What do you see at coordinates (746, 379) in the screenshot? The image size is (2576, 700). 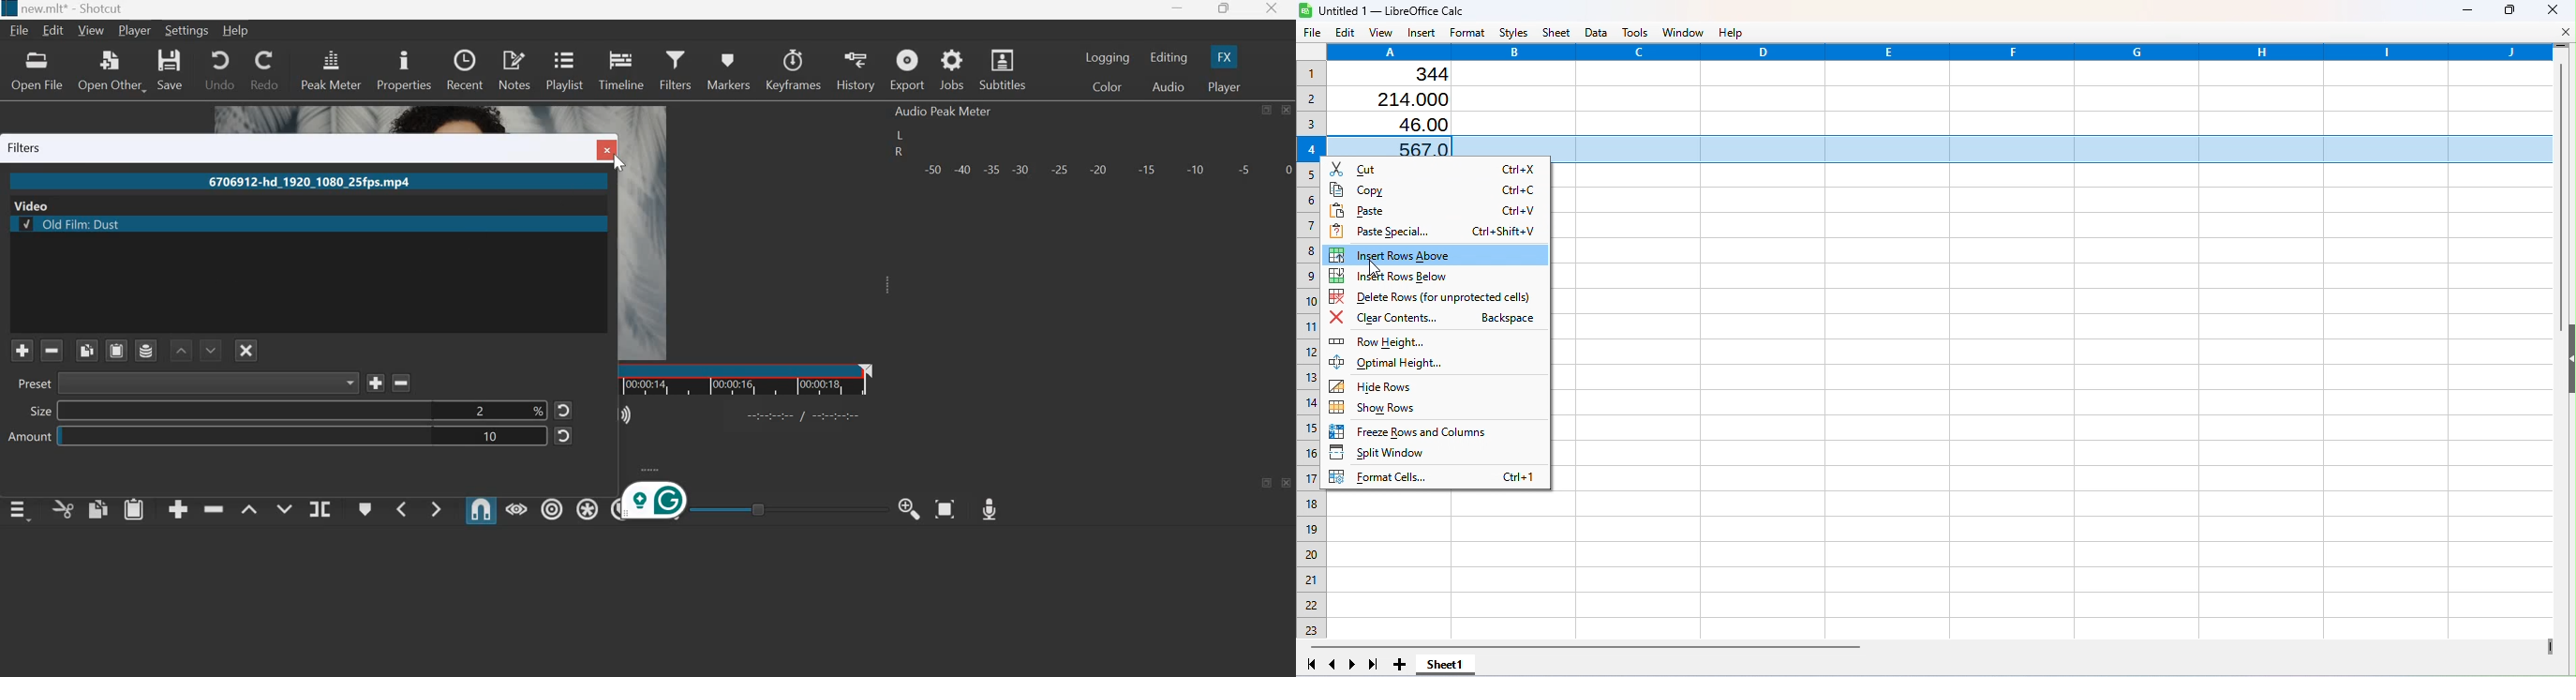 I see `Timeline ruler` at bounding box center [746, 379].